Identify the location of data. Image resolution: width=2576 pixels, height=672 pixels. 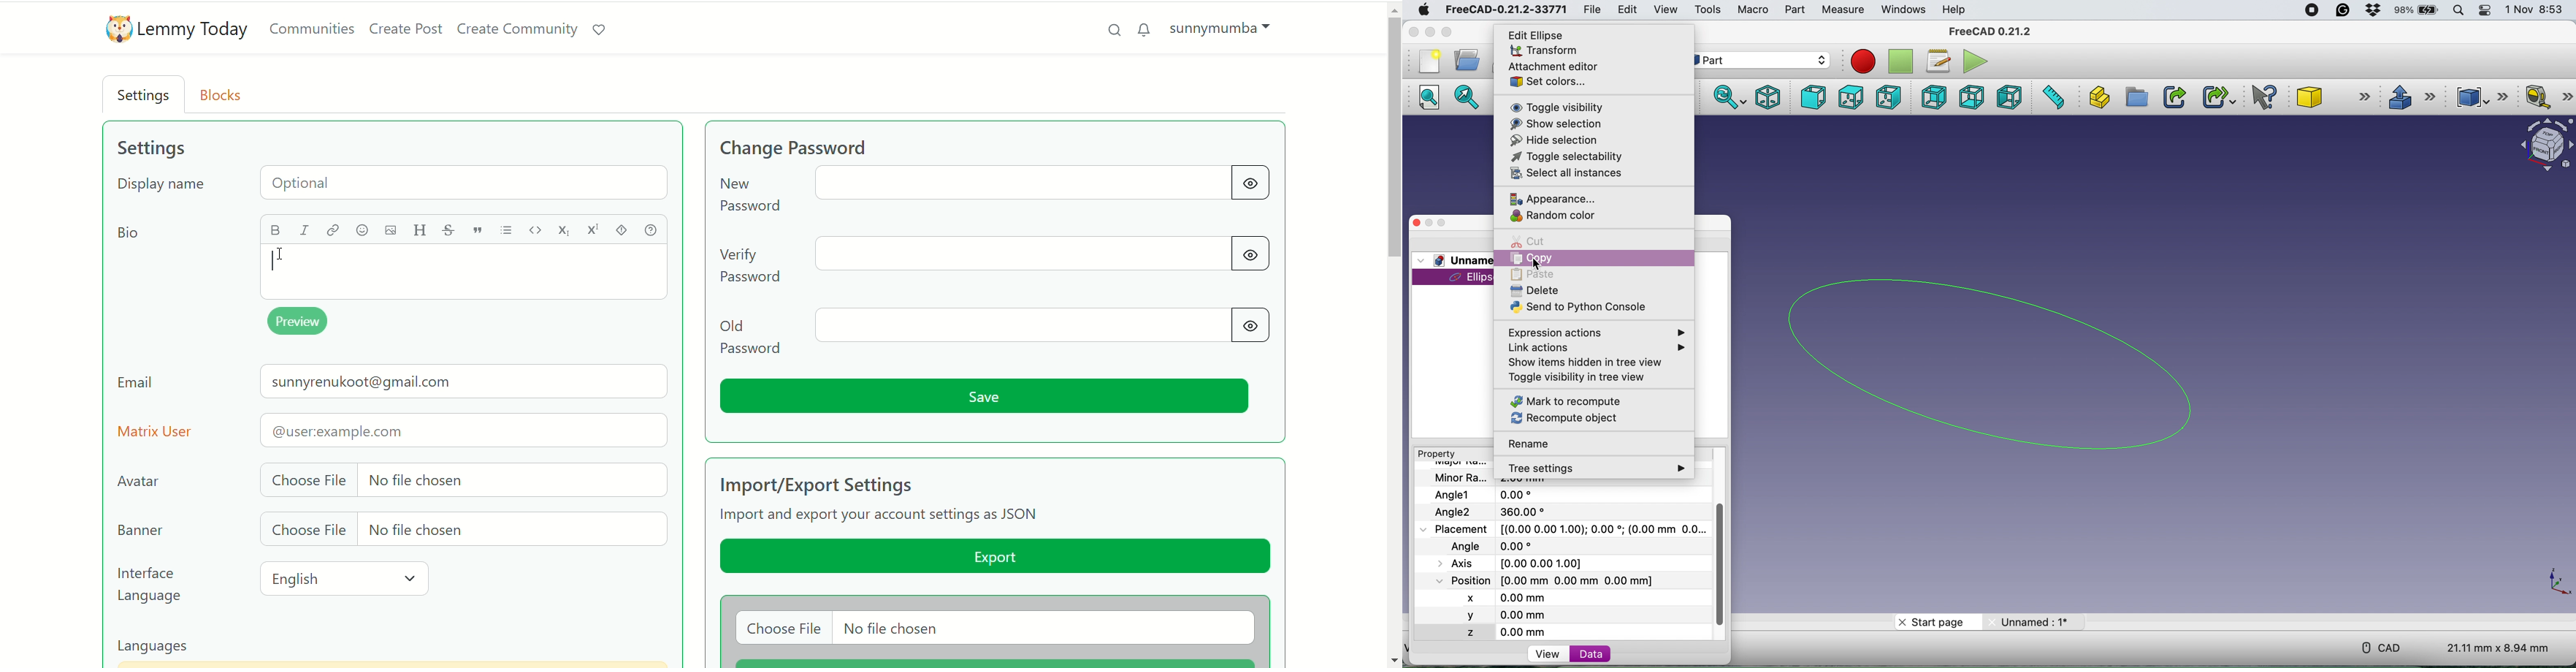
(1591, 654).